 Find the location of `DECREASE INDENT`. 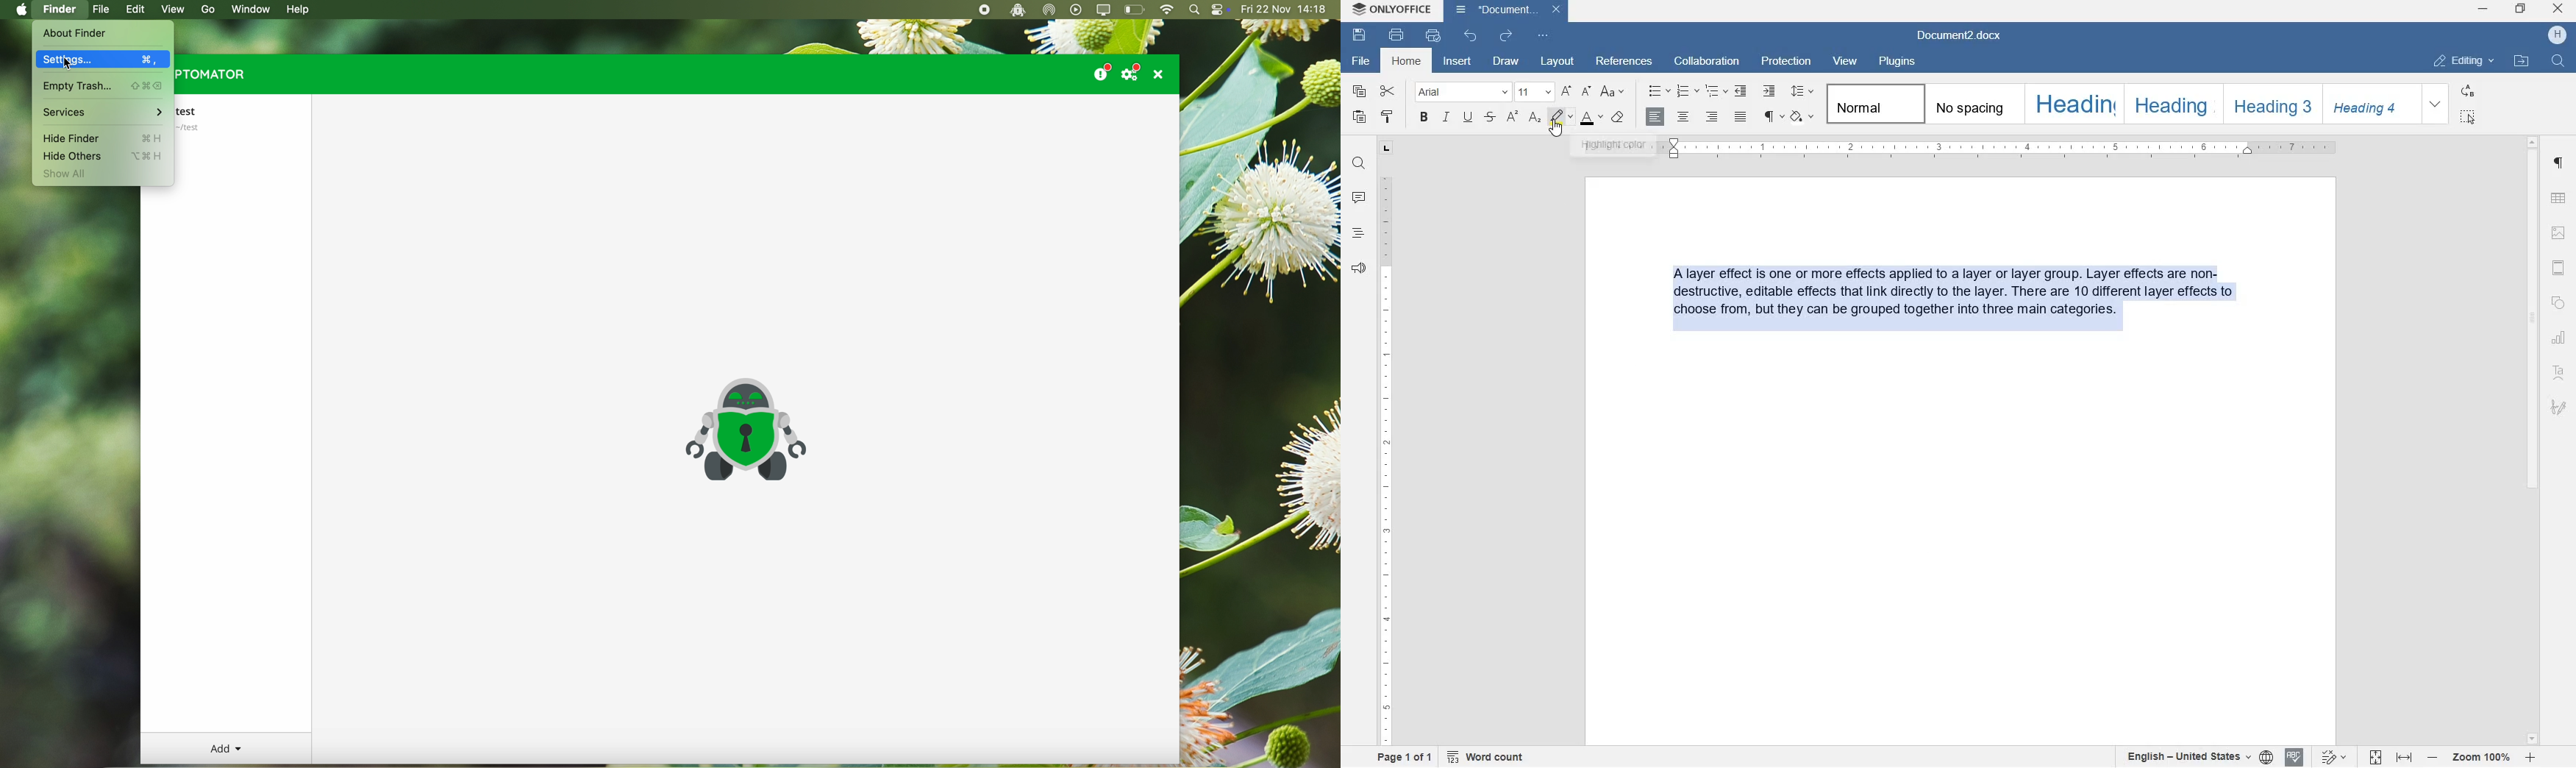

DECREASE INDENT is located at coordinates (1743, 92).